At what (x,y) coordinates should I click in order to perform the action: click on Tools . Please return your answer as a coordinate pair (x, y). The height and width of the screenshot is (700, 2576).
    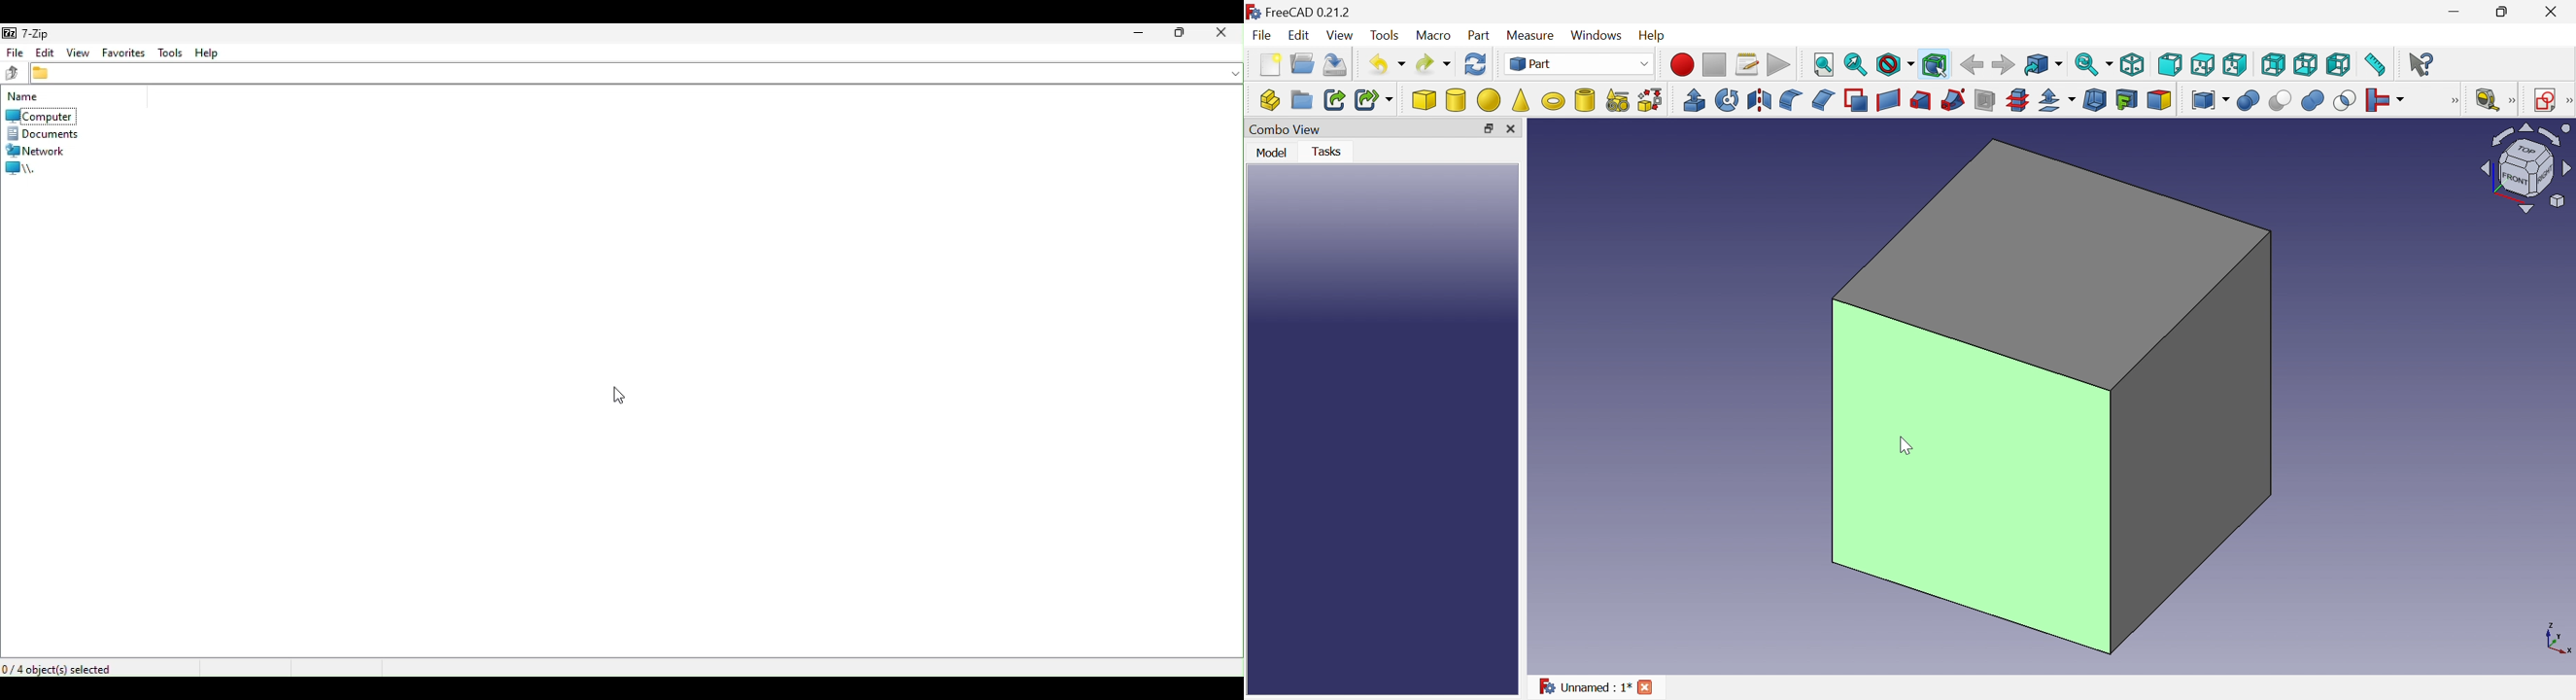
    Looking at the image, I should click on (172, 51).